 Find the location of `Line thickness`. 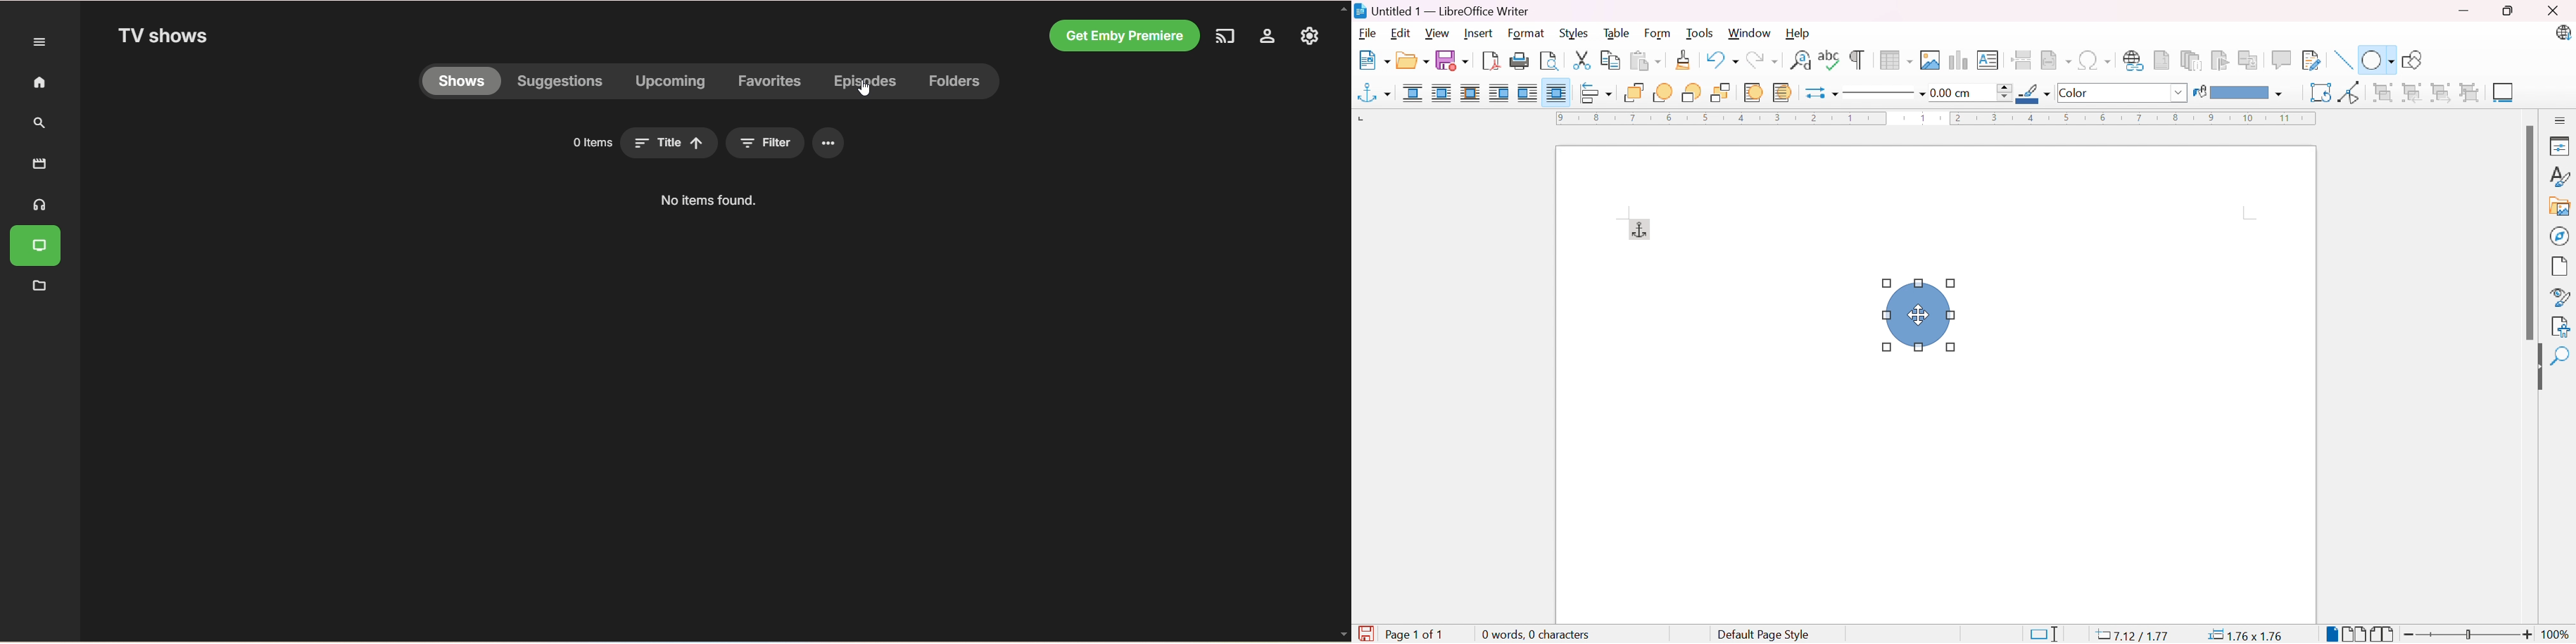

Line thickness is located at coordinates (1971, 93).